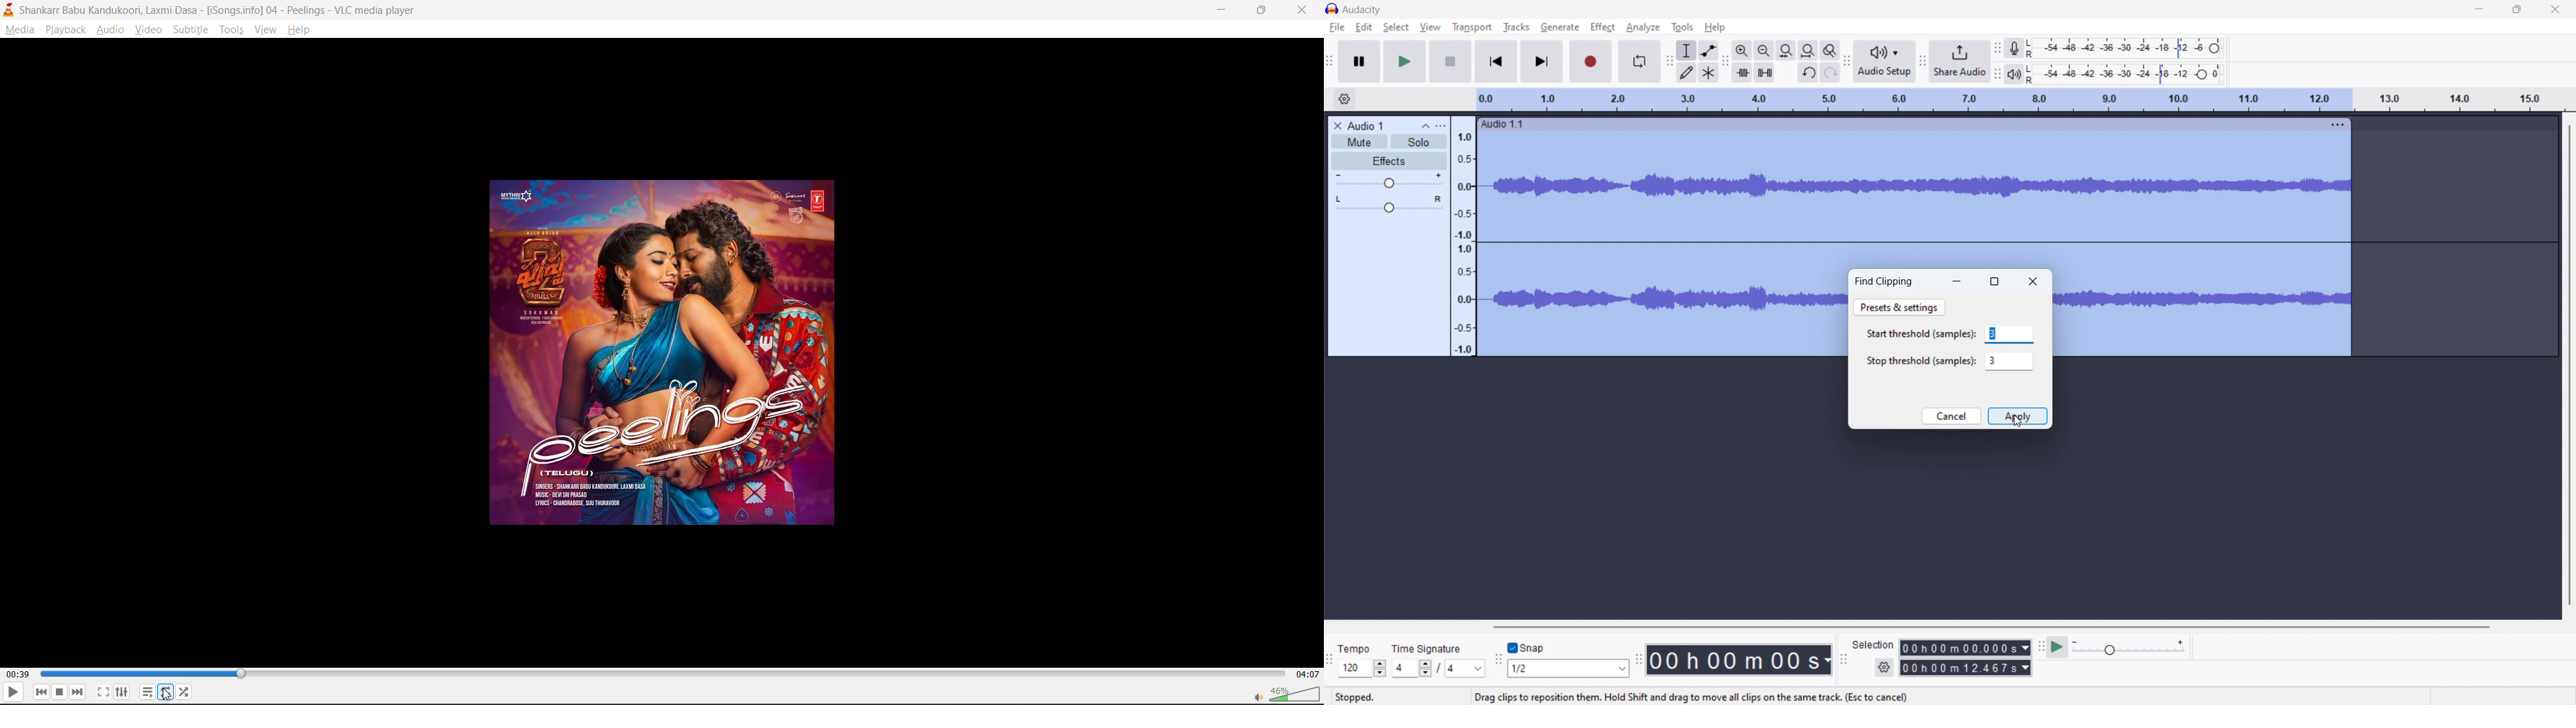 The image size is (2576, 728). I want to click on stop threshold, so click(2009, 361).